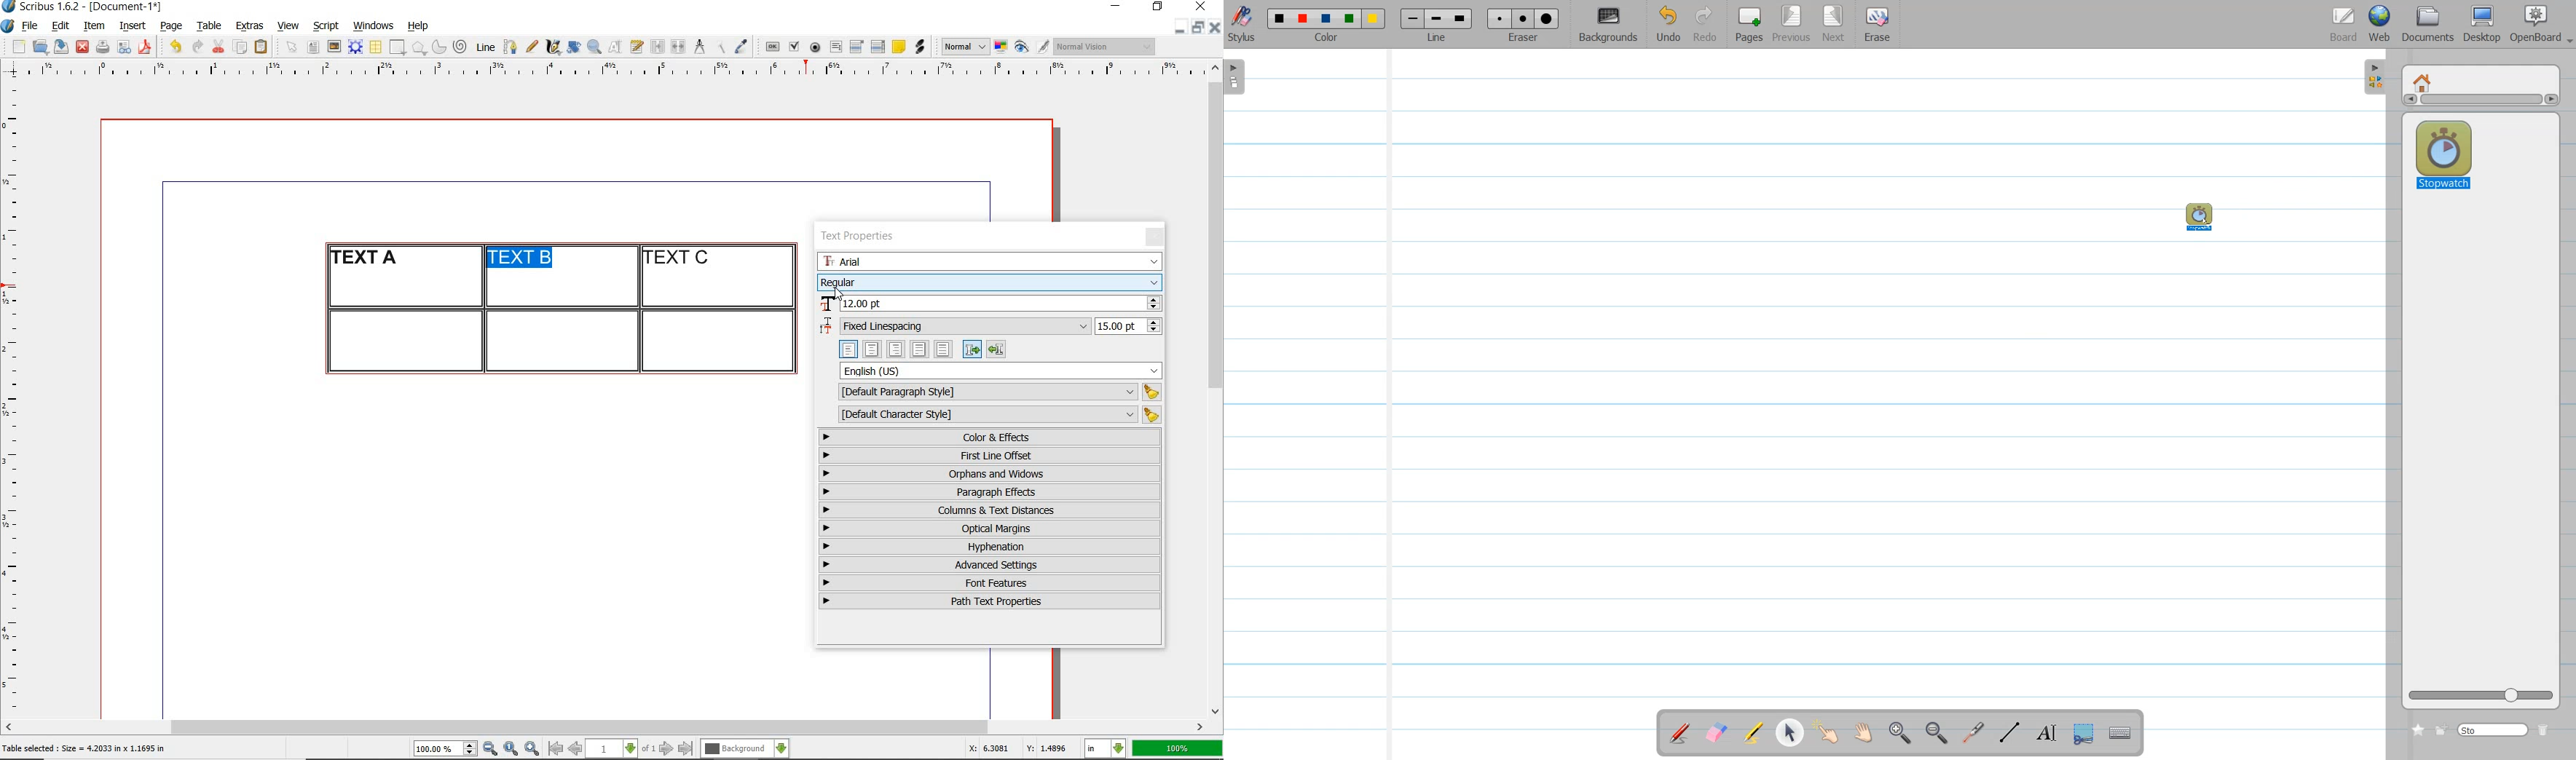  What do you see at coordinates (898, 47) in the screenshot?
I see `text annotation` at bounding box center [898, 47].